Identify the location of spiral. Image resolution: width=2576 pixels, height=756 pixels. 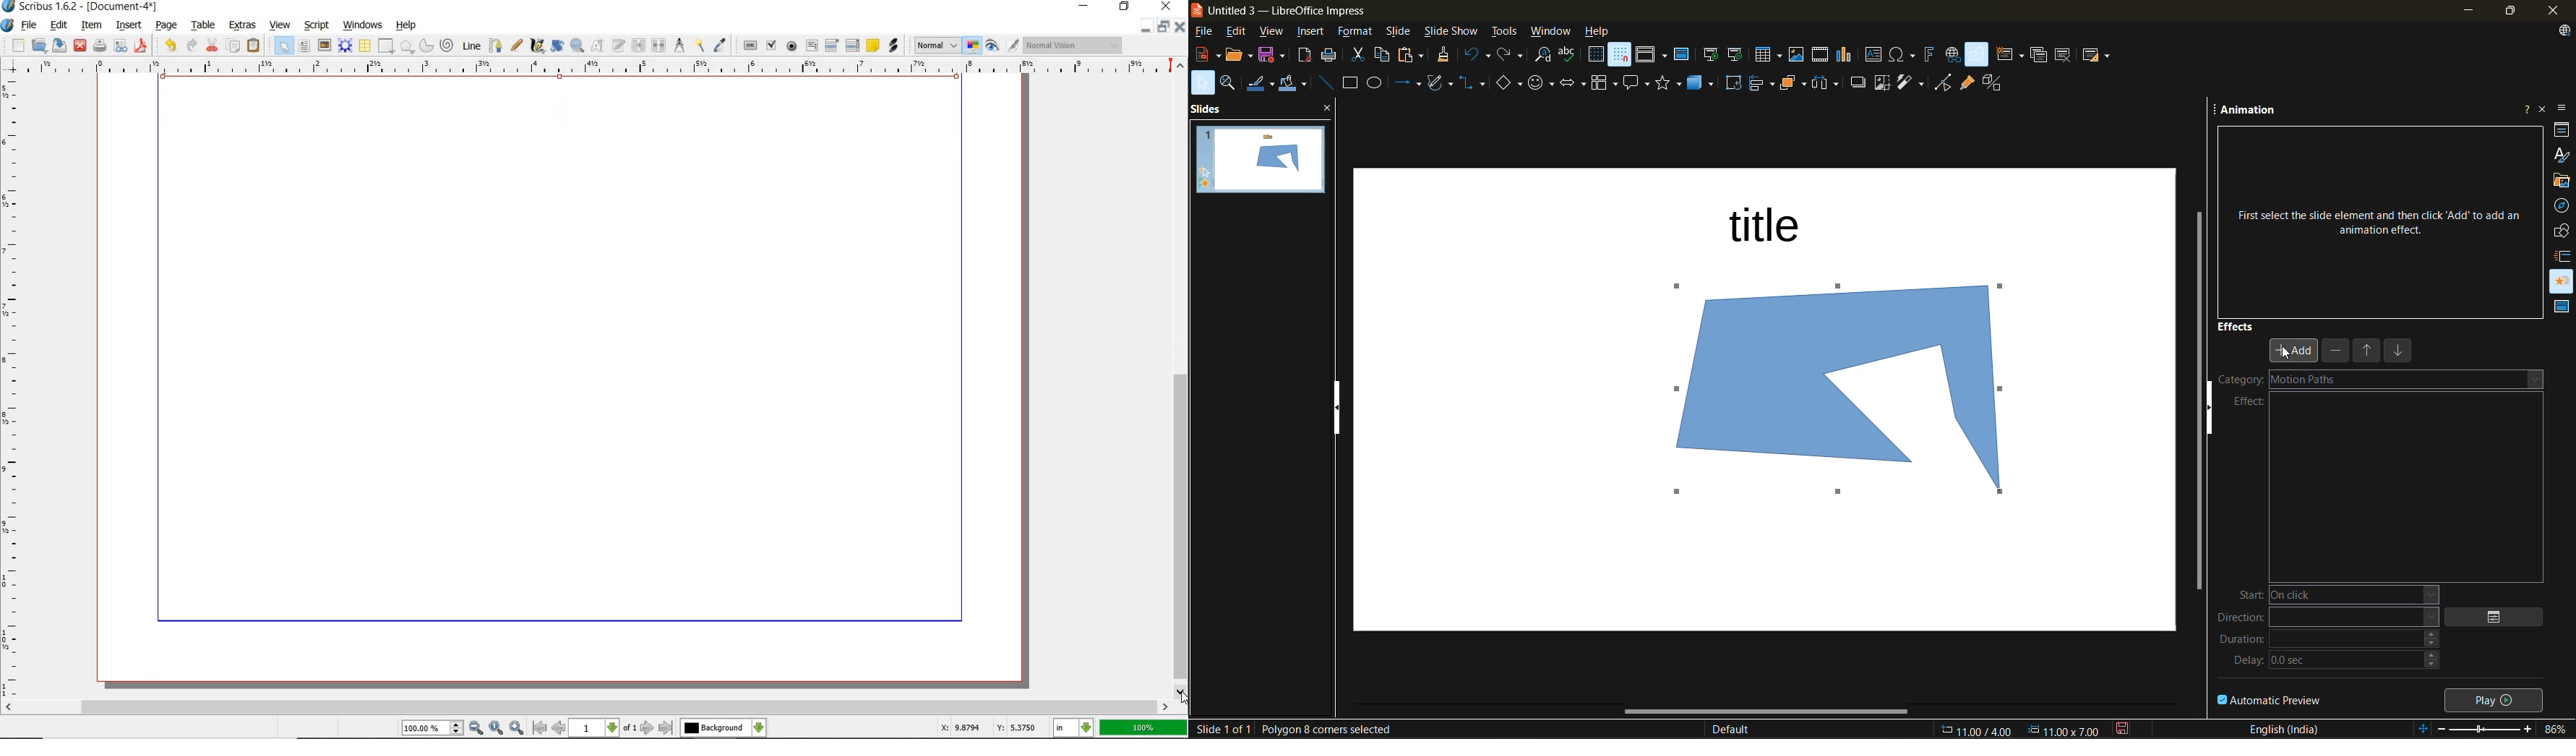
(448, 45).